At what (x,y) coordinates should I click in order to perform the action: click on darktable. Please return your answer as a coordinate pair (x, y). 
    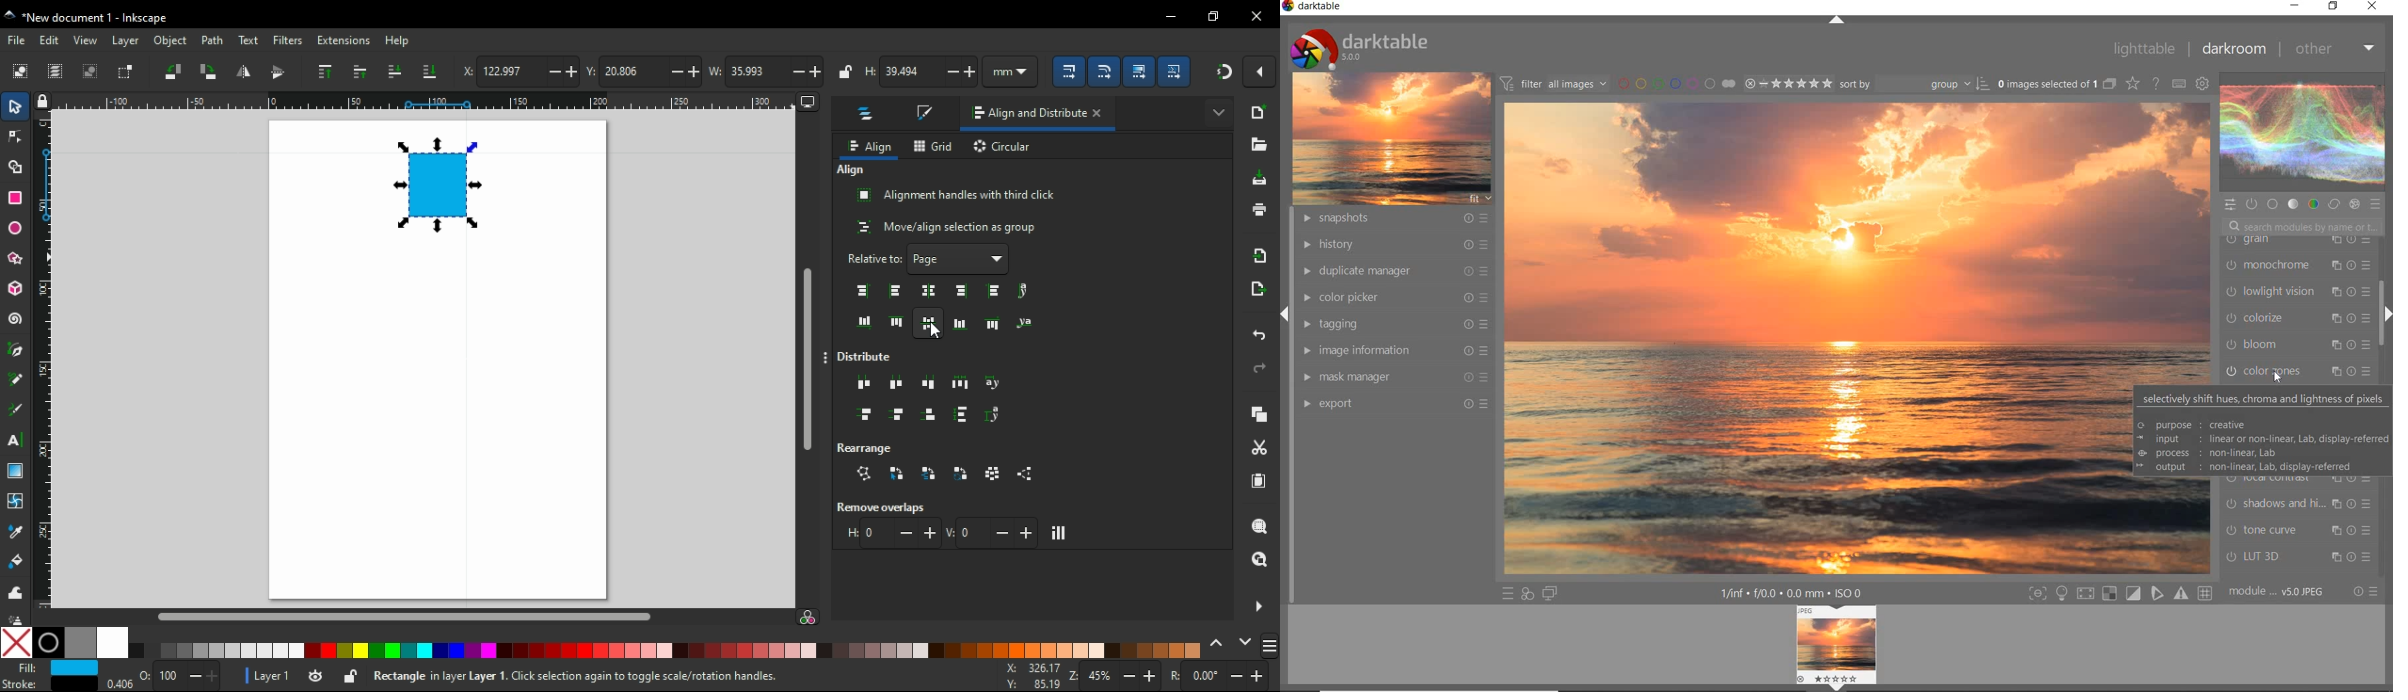
    Looking at the image, I should click on (1314, 7).